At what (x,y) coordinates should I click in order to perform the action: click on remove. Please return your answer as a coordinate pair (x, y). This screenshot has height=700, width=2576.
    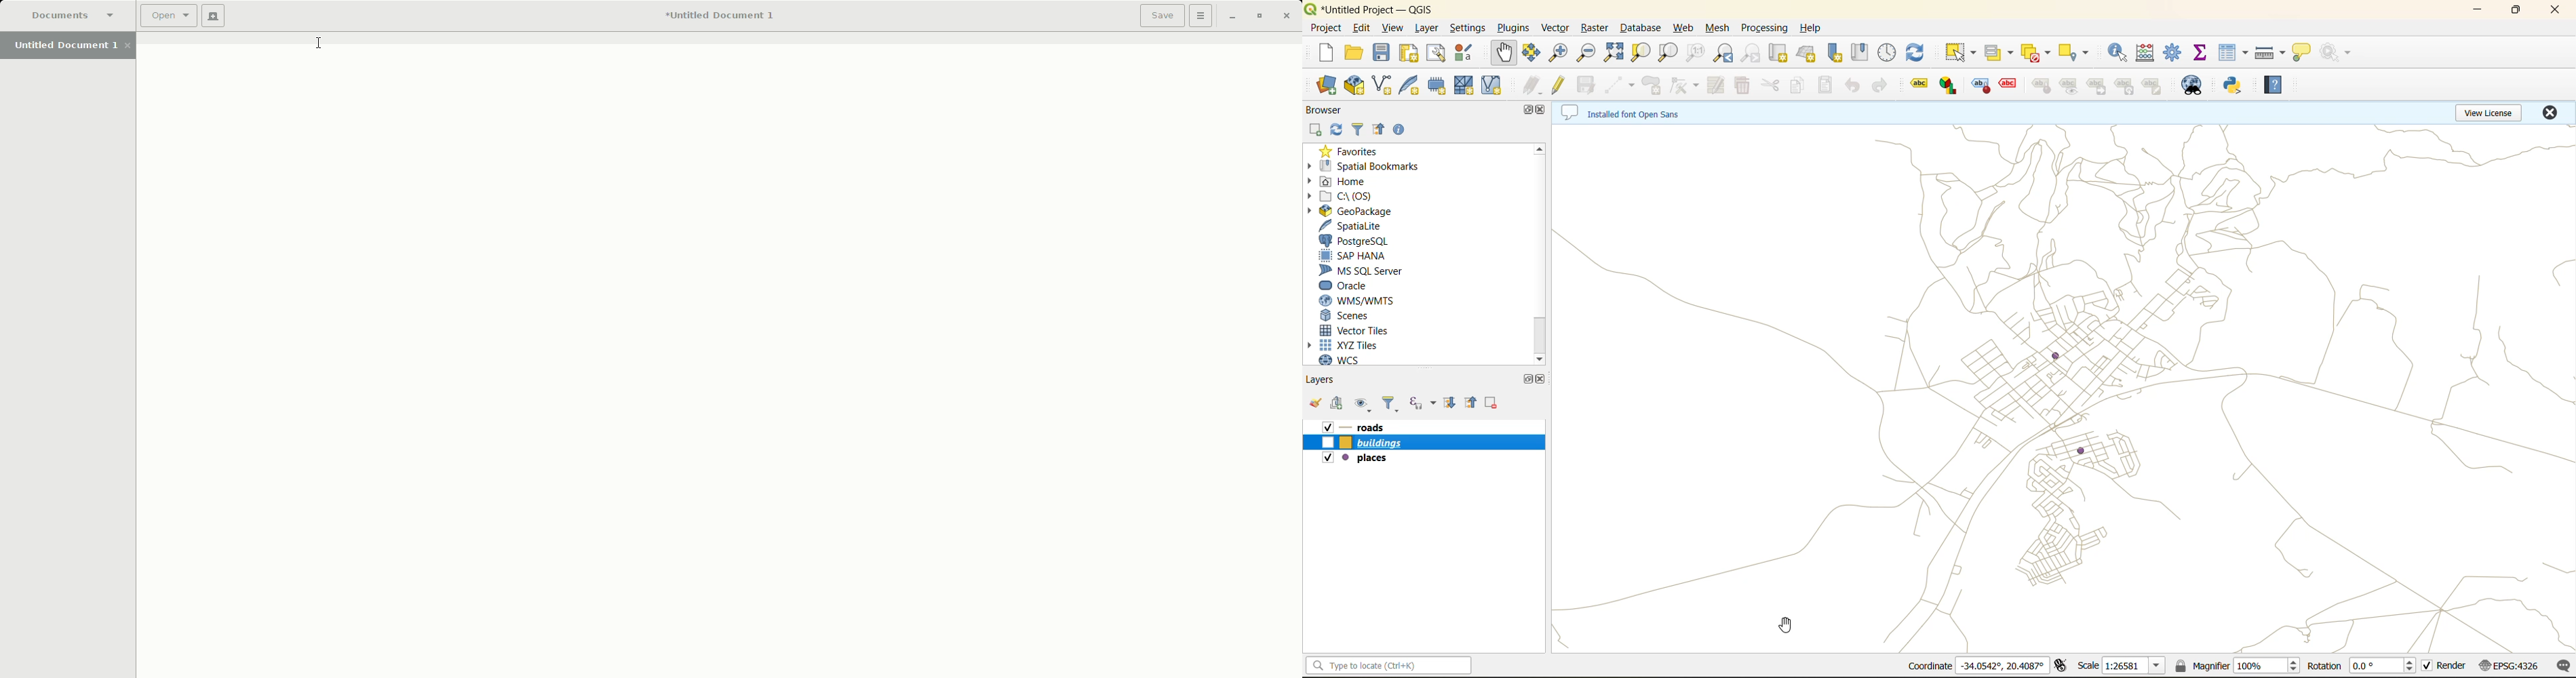
    Looking at the image, I should click on (1491, 401).